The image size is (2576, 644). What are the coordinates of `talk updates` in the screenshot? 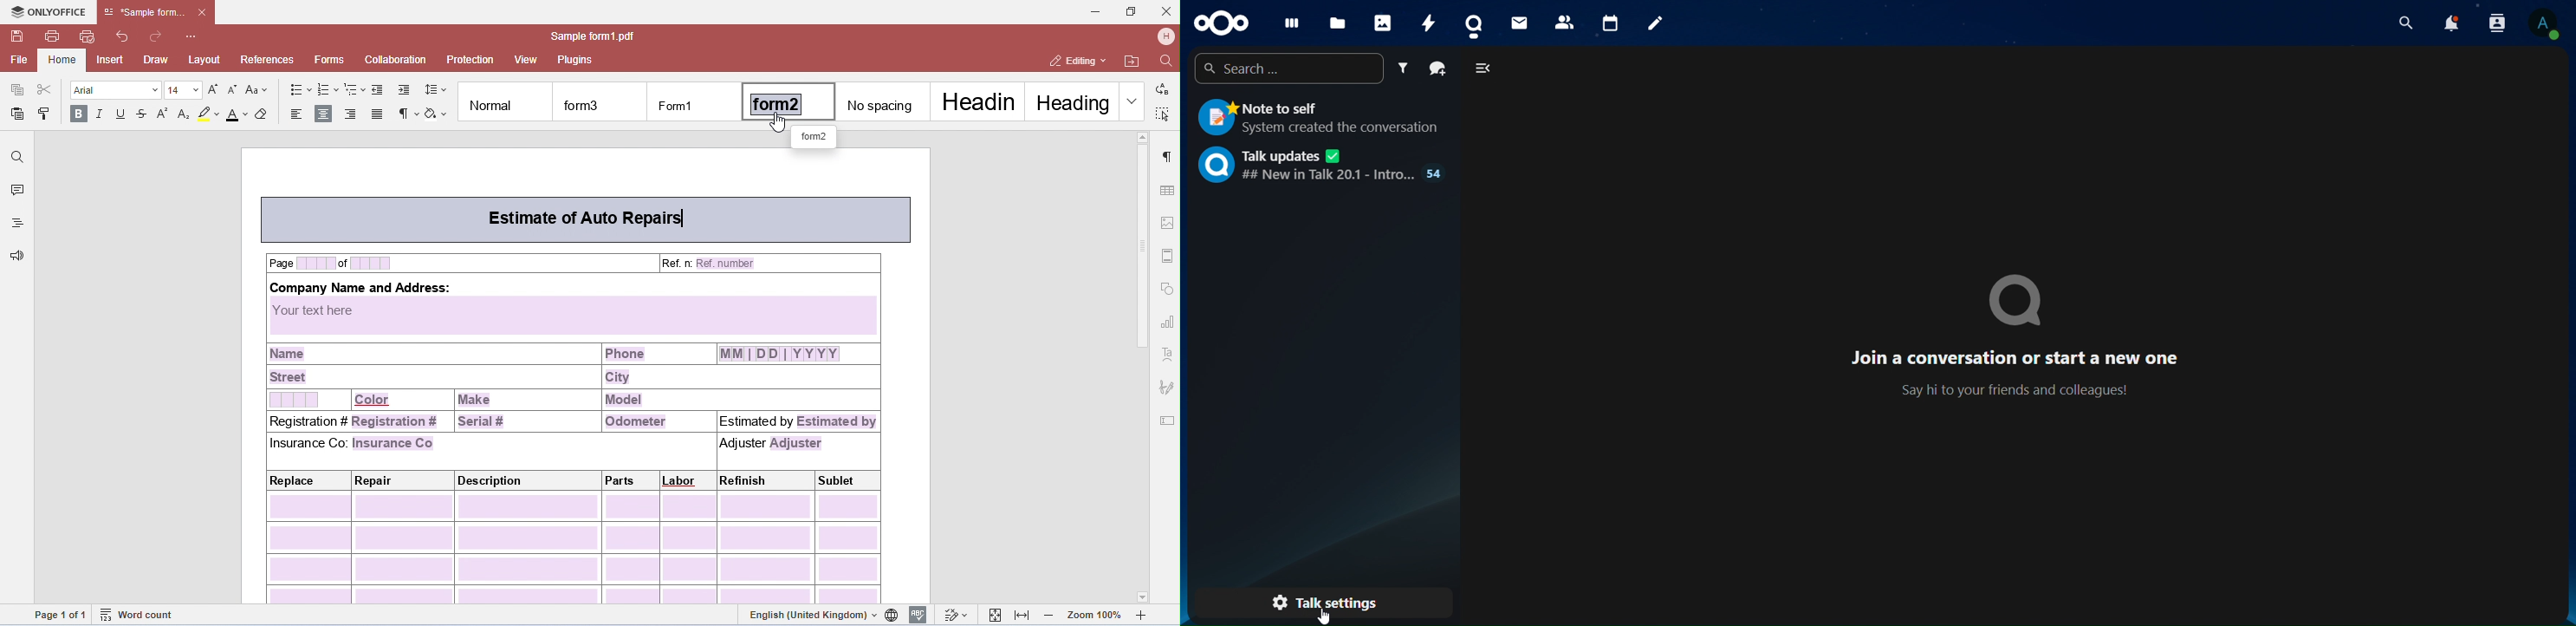 It's located at (1323, 165).